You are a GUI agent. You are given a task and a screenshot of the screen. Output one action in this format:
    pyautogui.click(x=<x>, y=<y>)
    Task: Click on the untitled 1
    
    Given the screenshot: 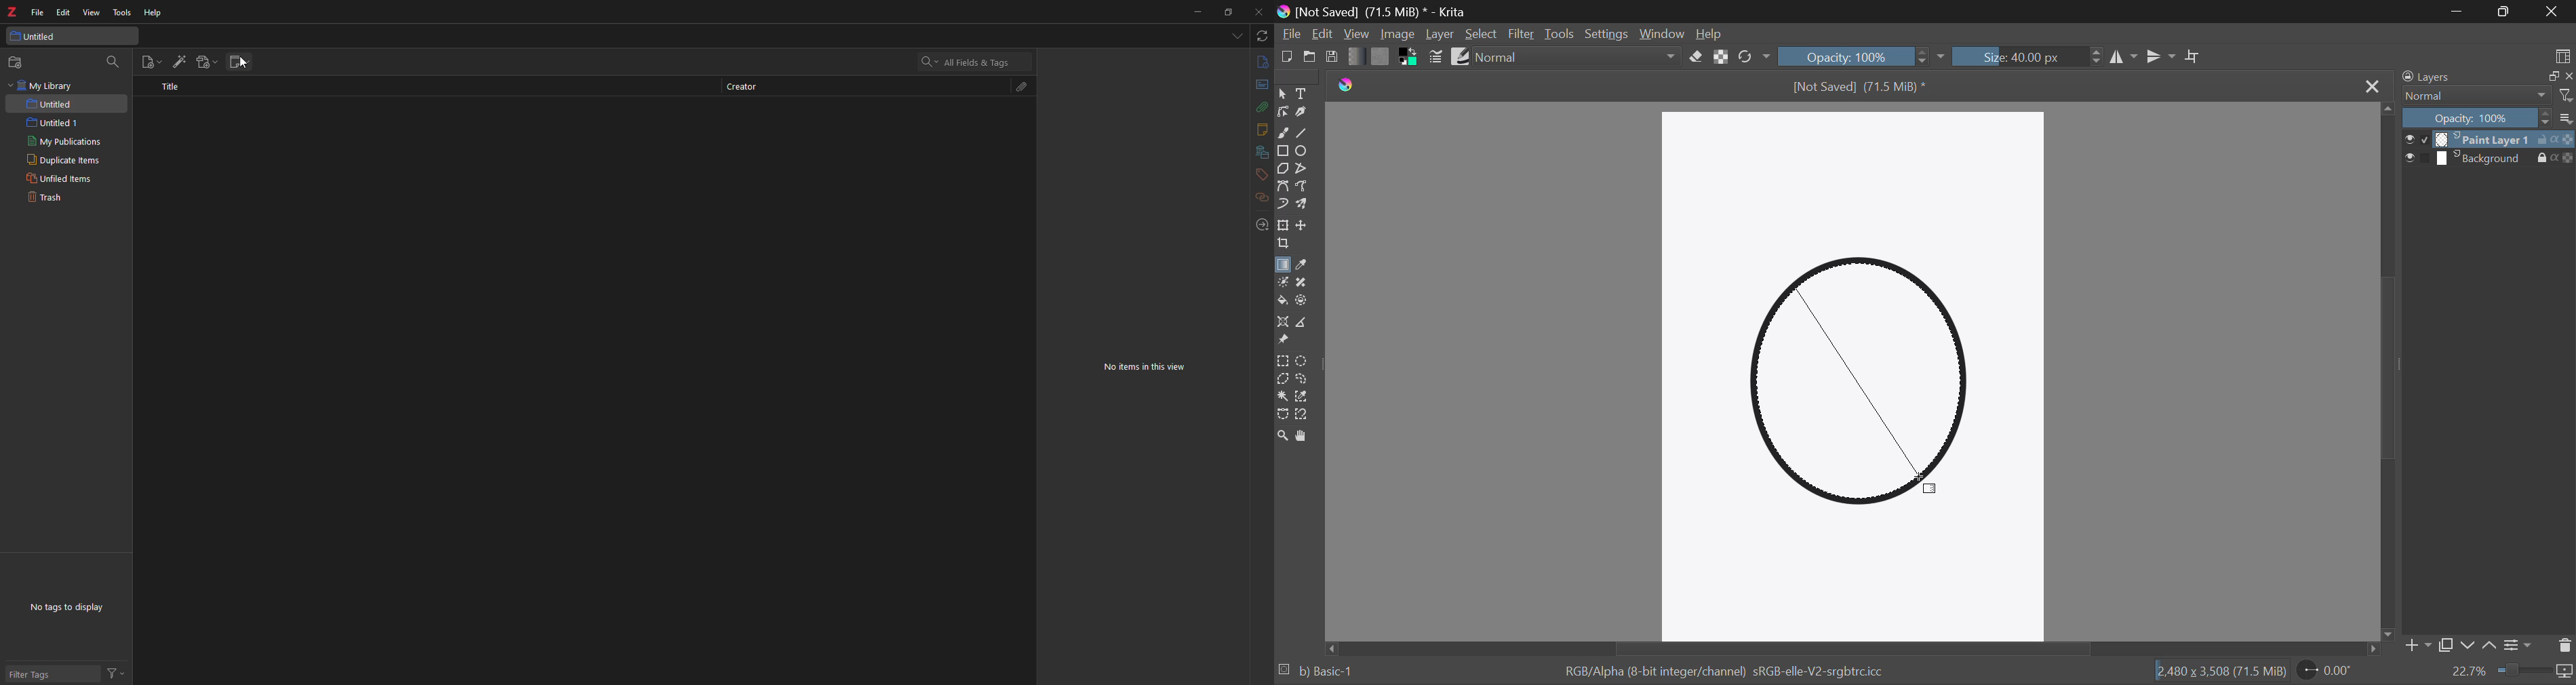 What is the action you would take?
    pyautogui.click(x=60, y=122)
    